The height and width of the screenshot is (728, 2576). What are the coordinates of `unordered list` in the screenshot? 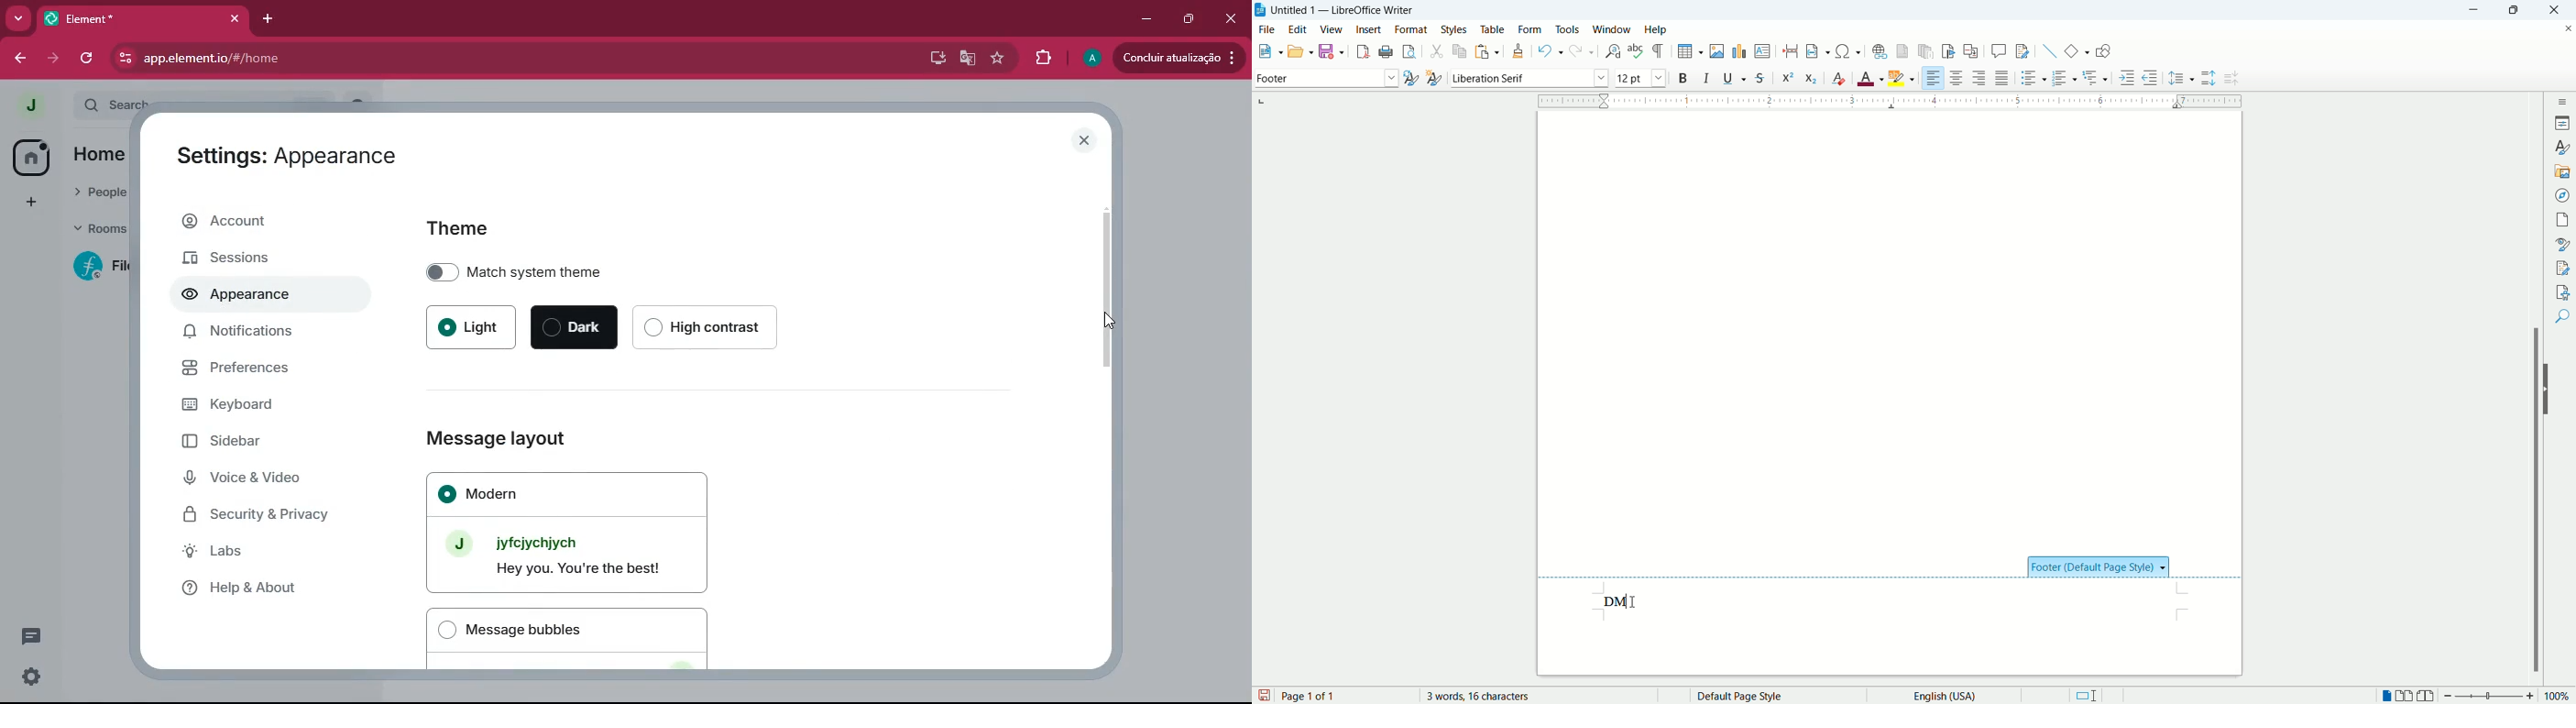 It's located at (2031, 78).